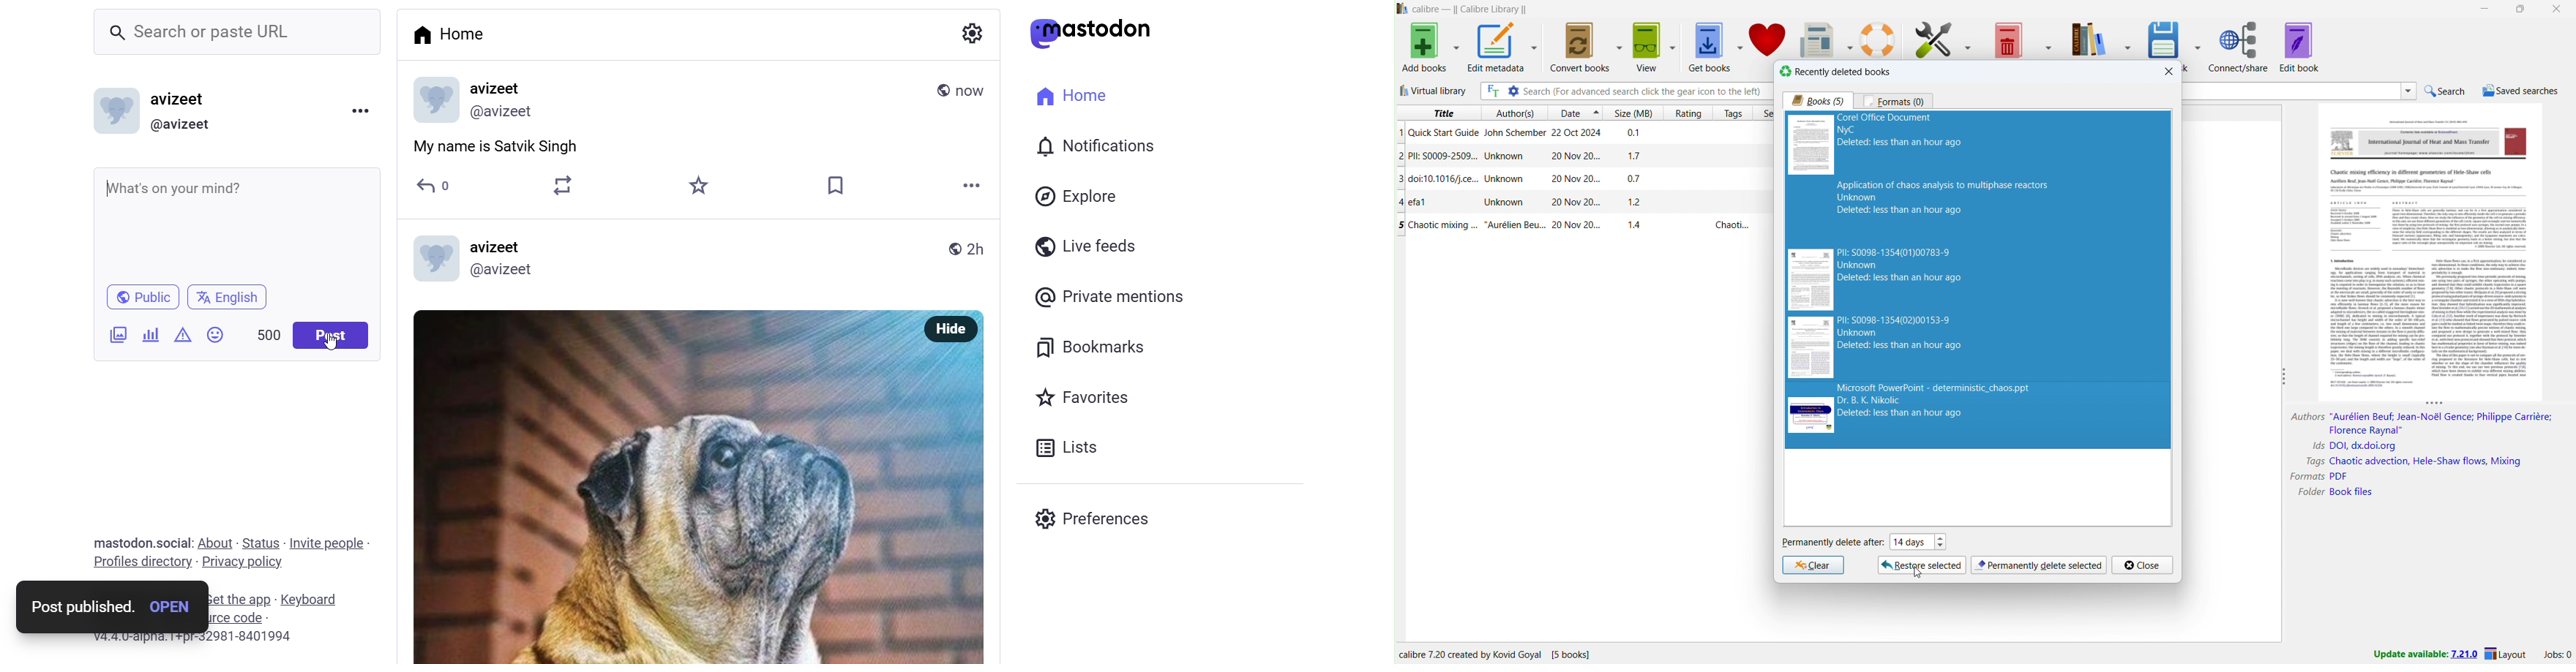 Image resolution: width=2576 pixels, height=672 pixels. What do you see at coordinates (1813, 565) in the screenshot?
I see `clear` at bounding box center [1813, 565].